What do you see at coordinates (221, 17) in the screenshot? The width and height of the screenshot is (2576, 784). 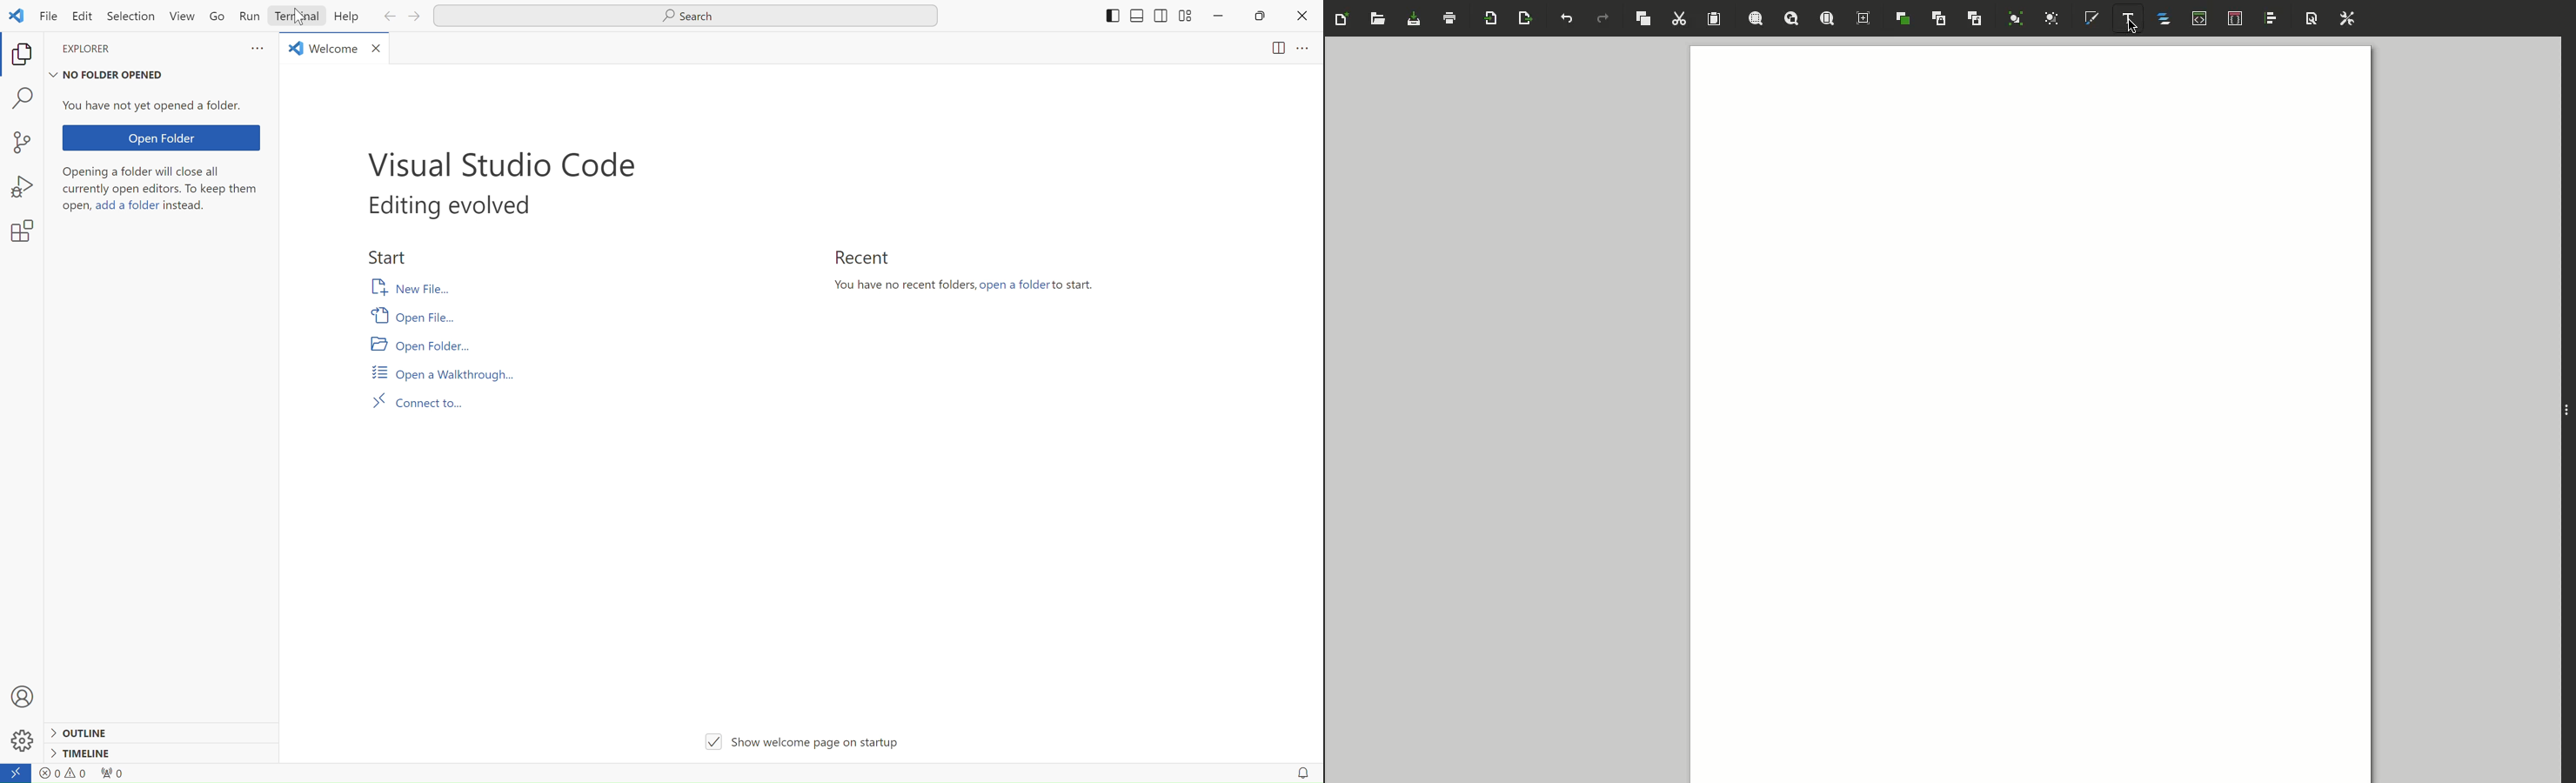 I see `Go` at bounding box center [221, 17].